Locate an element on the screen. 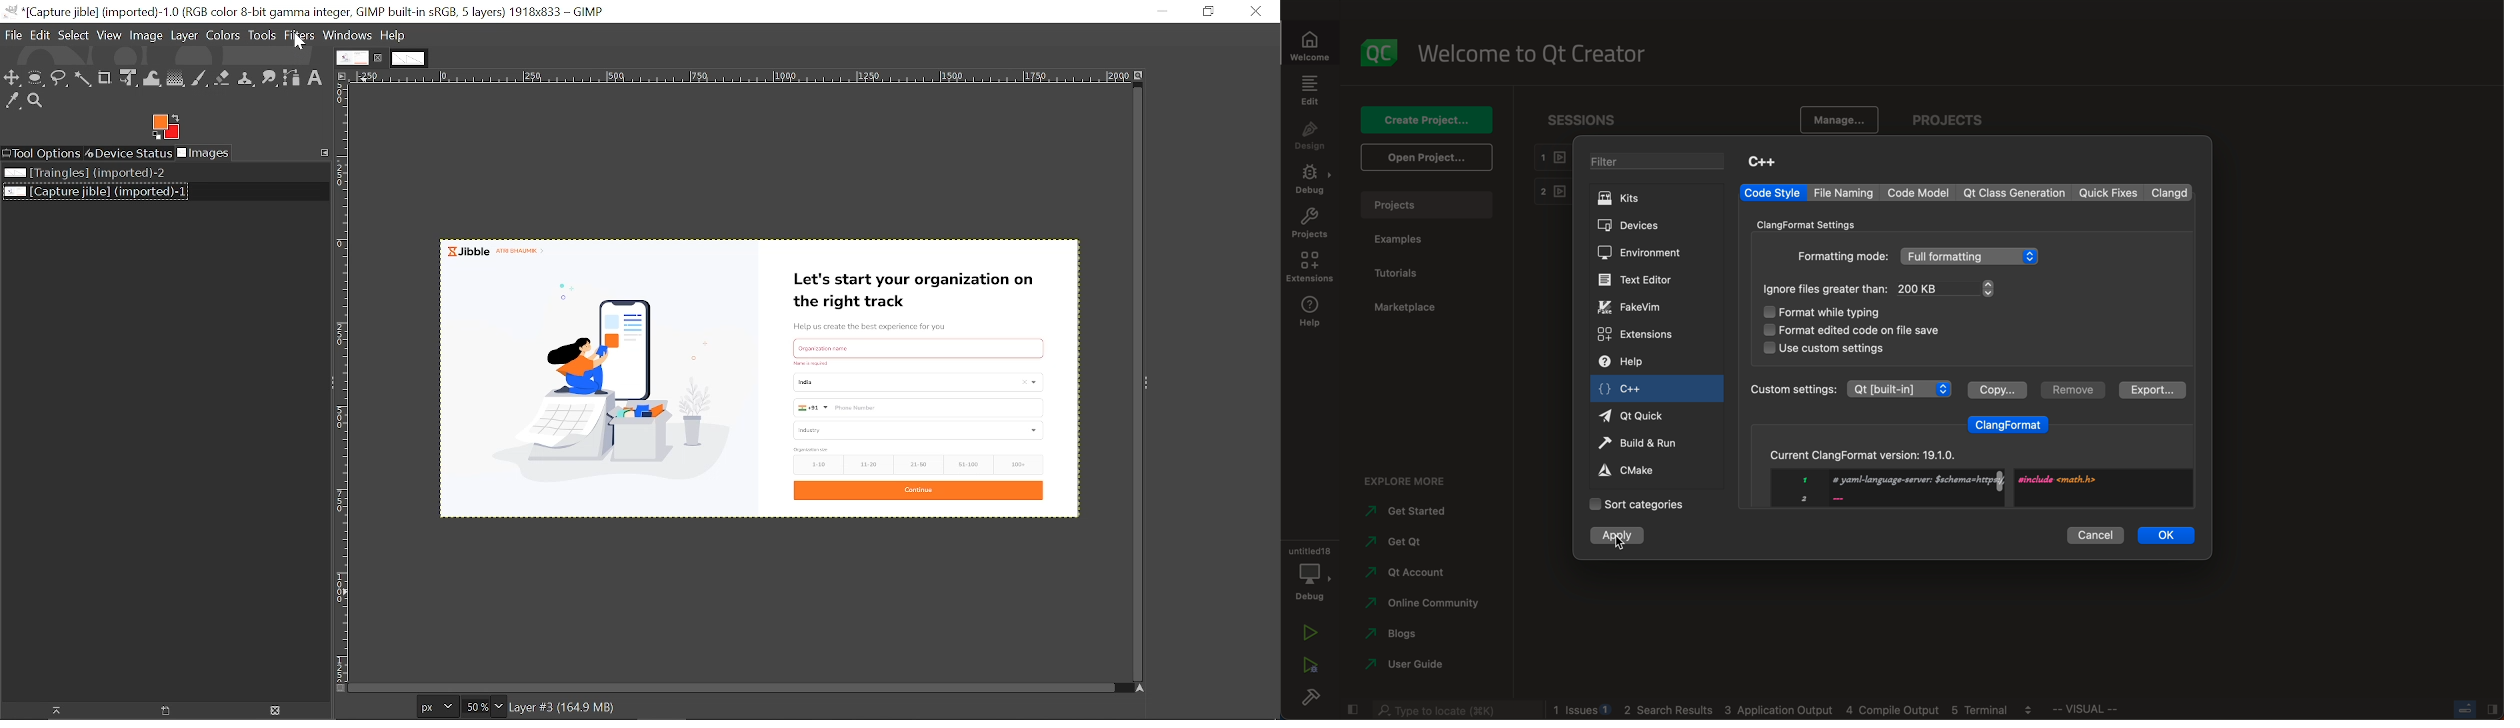 This screenshot has height=728, width=2520. welcome is located at coordinates (1539, 52).